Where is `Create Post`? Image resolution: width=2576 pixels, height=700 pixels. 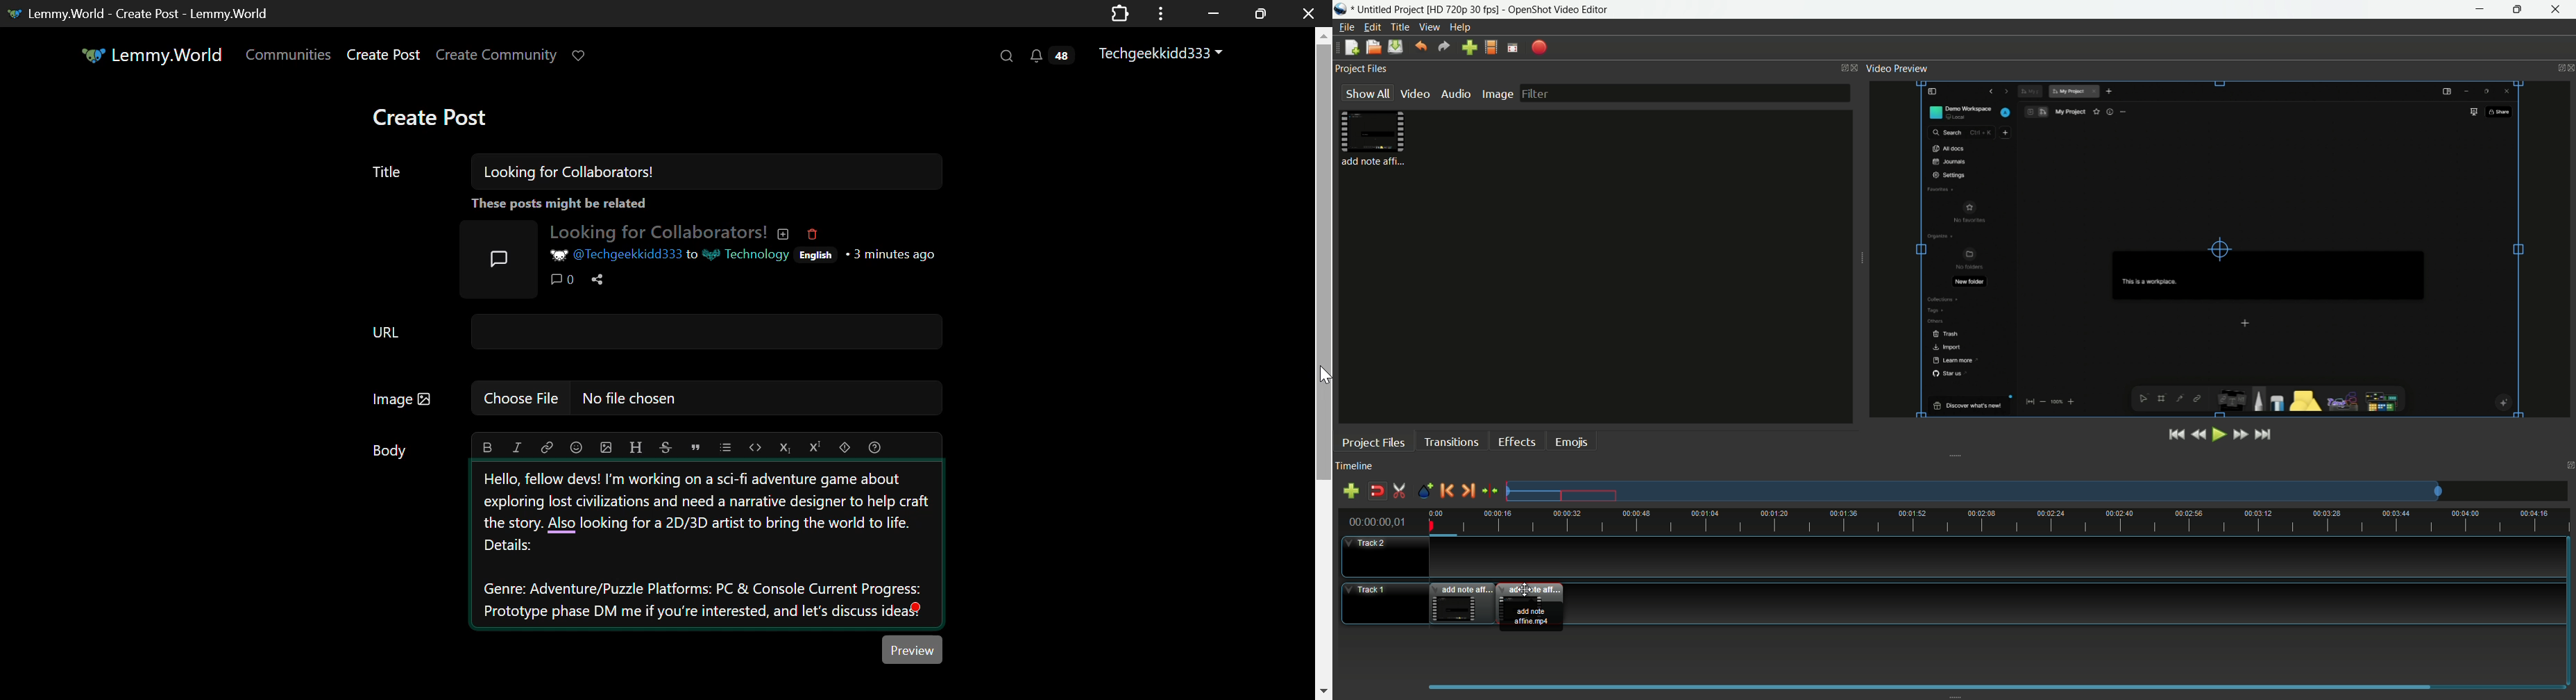 Create Post is located at coordinates (386, 55).